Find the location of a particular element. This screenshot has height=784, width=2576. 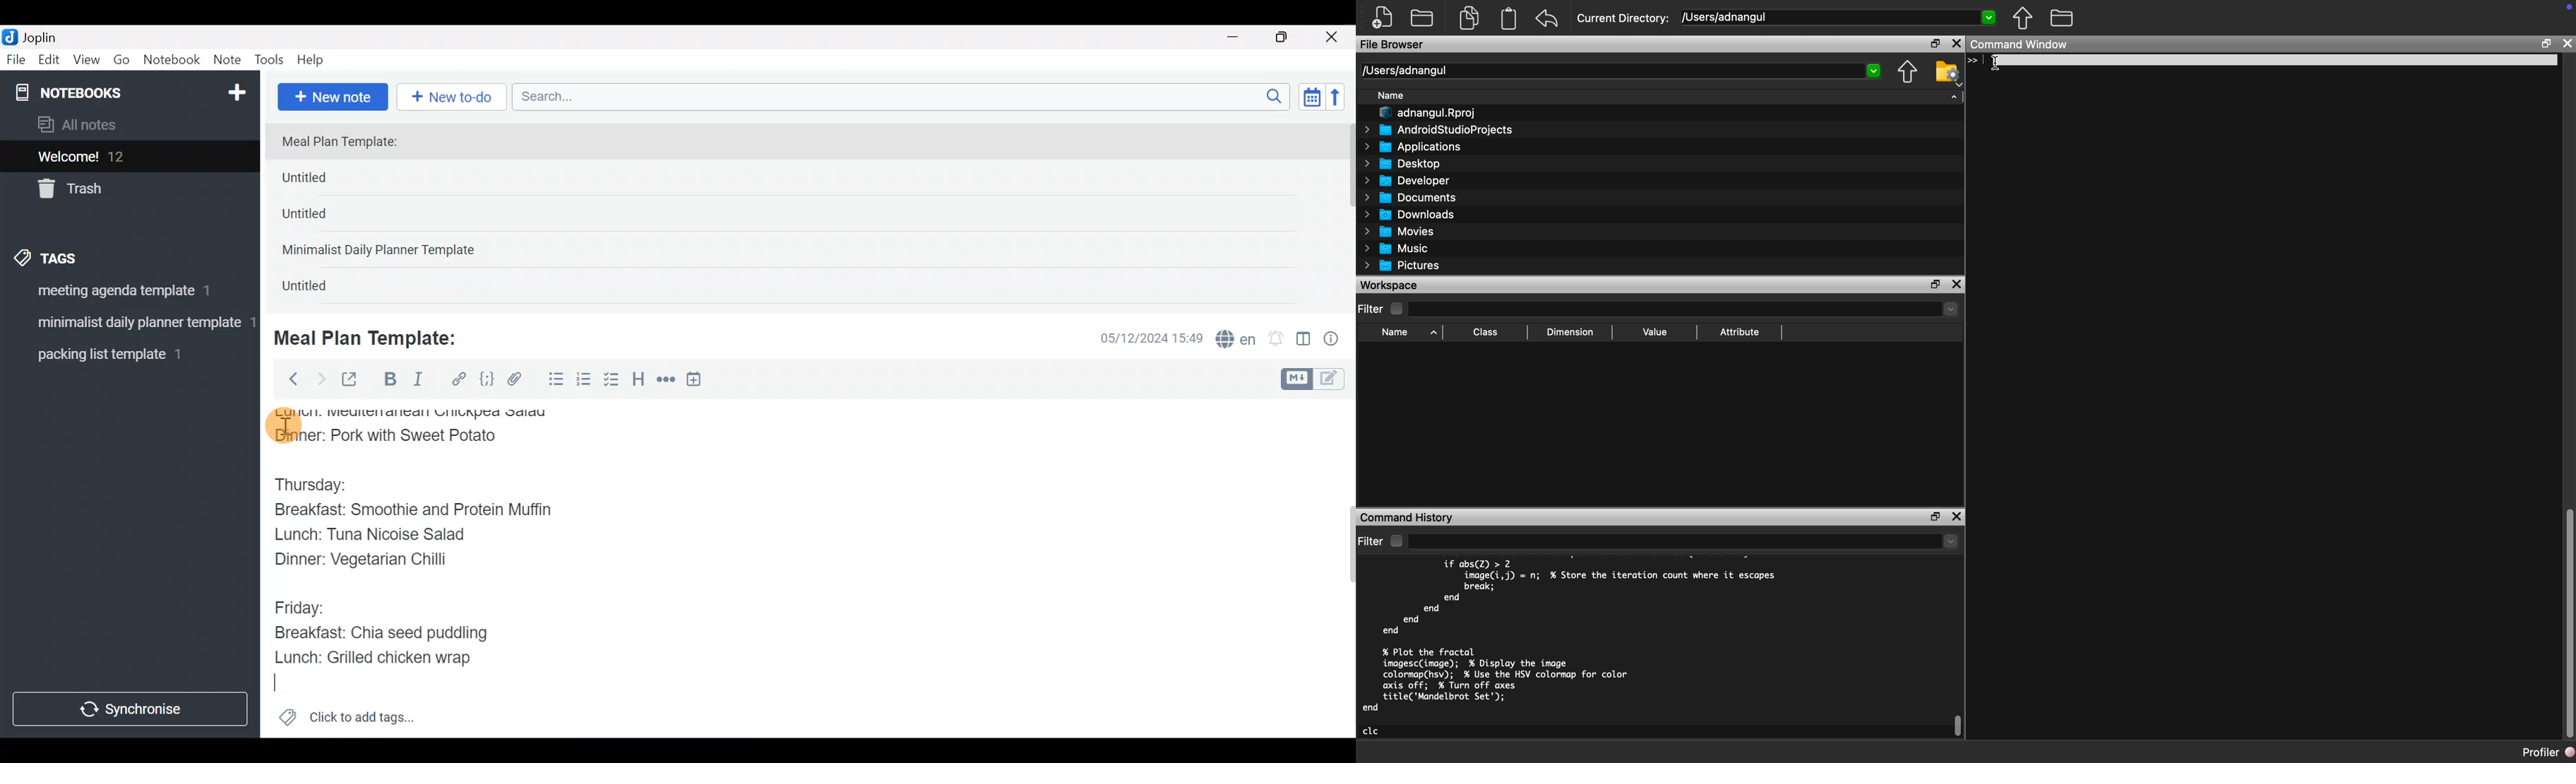

Typing indicator is located at coordinates (1979, 61).